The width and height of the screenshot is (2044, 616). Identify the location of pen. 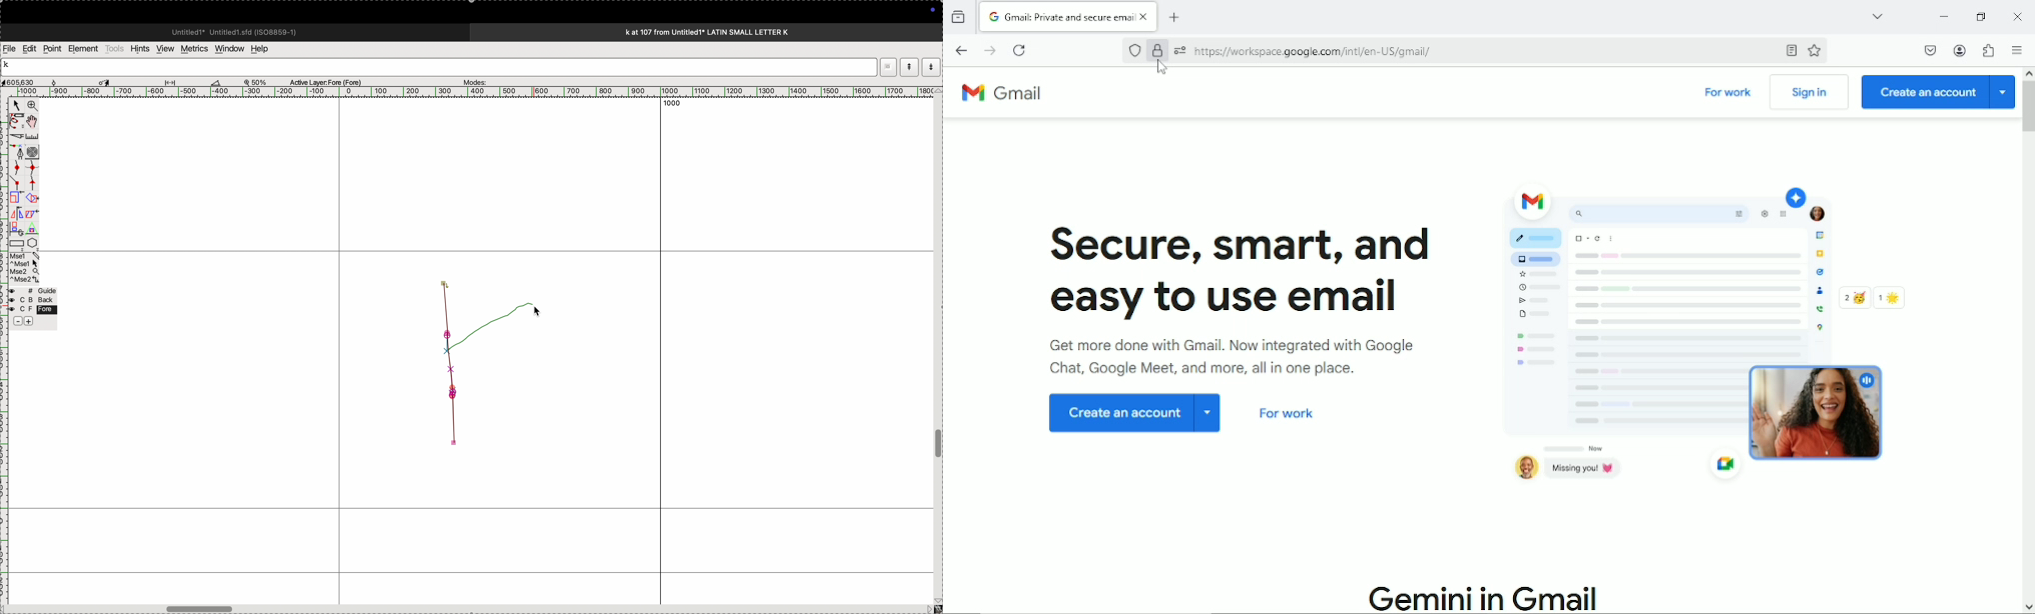
(17, 121).